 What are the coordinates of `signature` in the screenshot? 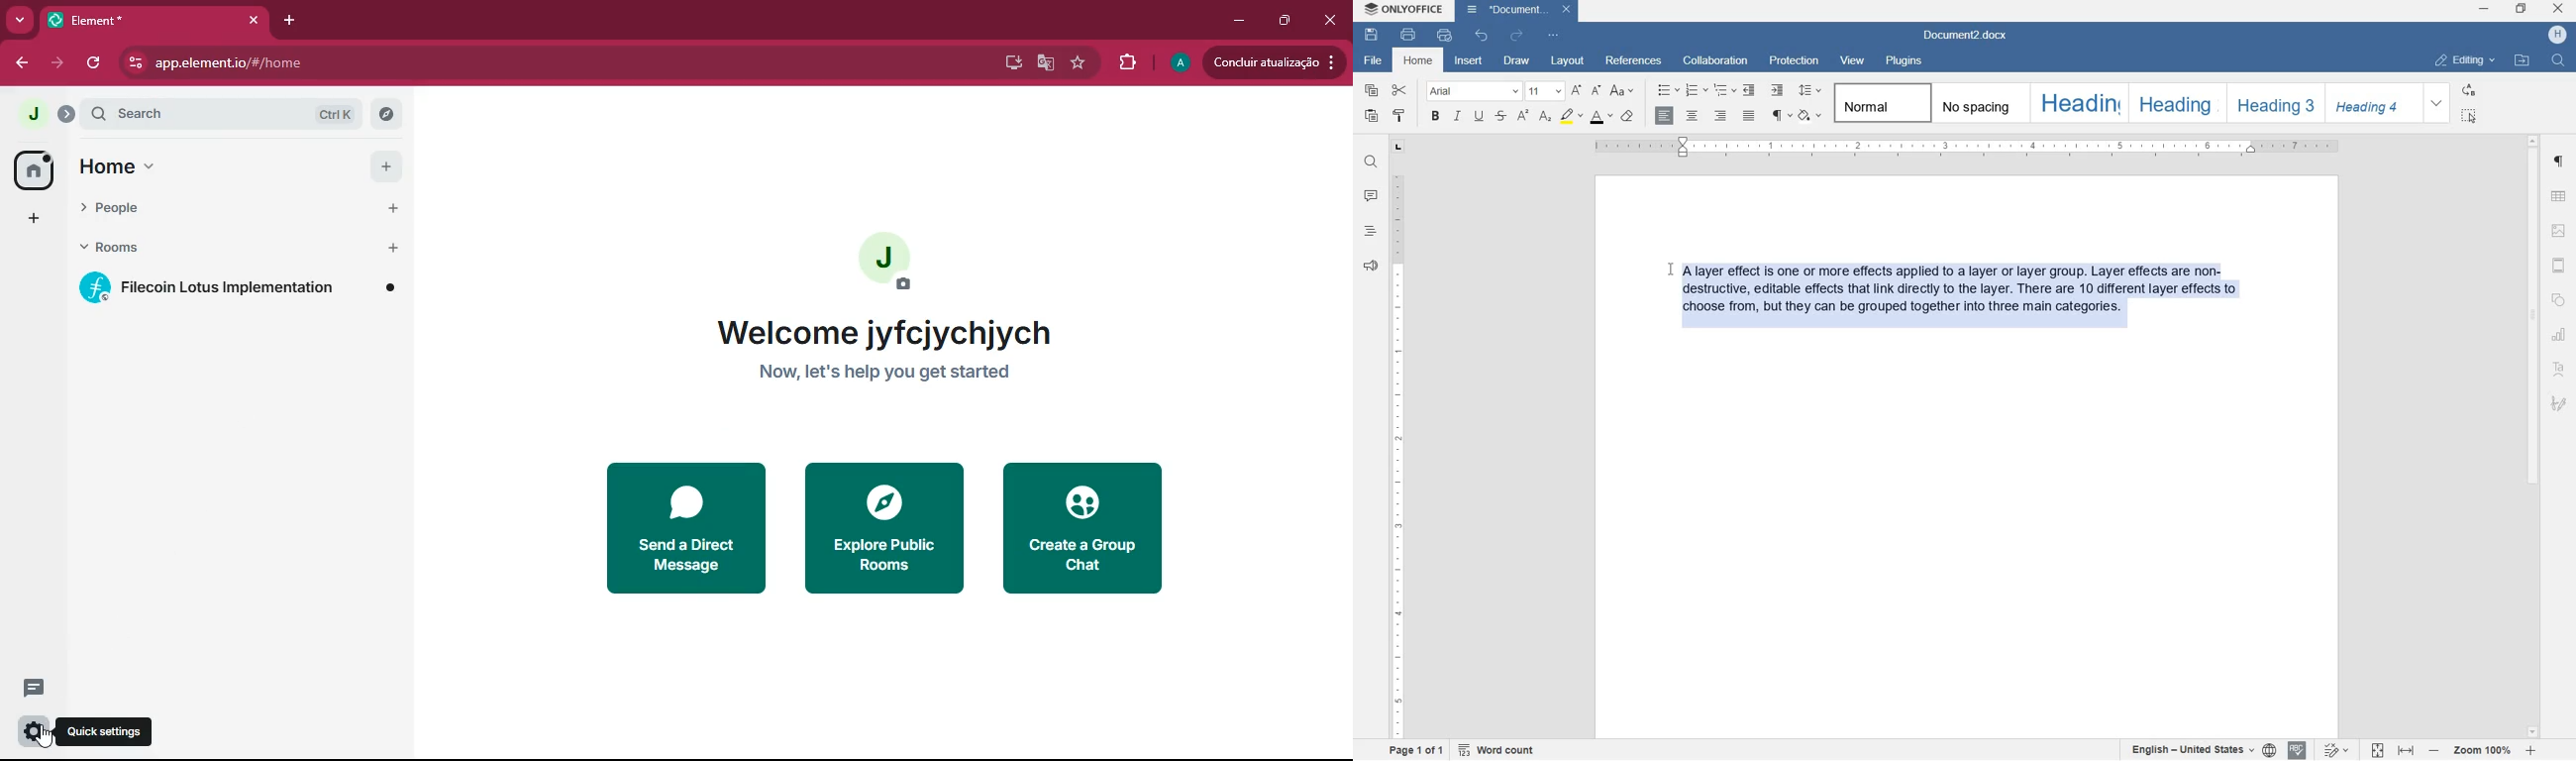 It's located at (2559, 403).